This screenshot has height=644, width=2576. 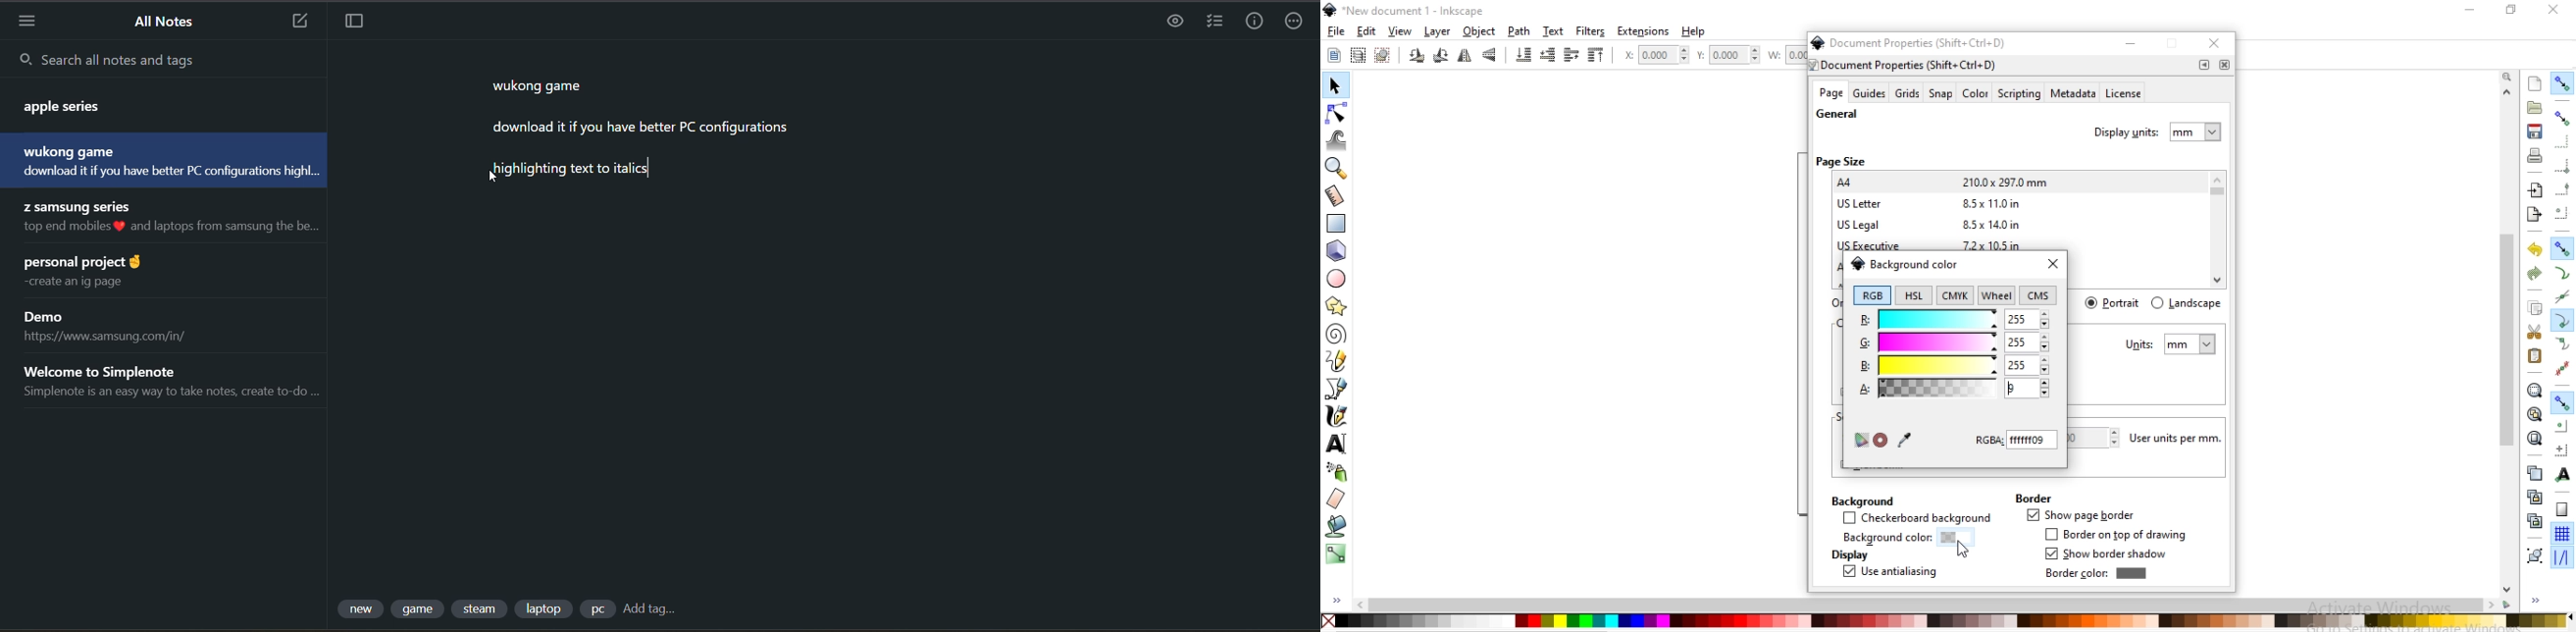 What do you see at coordinates (2017, 440) in the screenshot?
I see `RGBA` at bounding box center [2017, 440].